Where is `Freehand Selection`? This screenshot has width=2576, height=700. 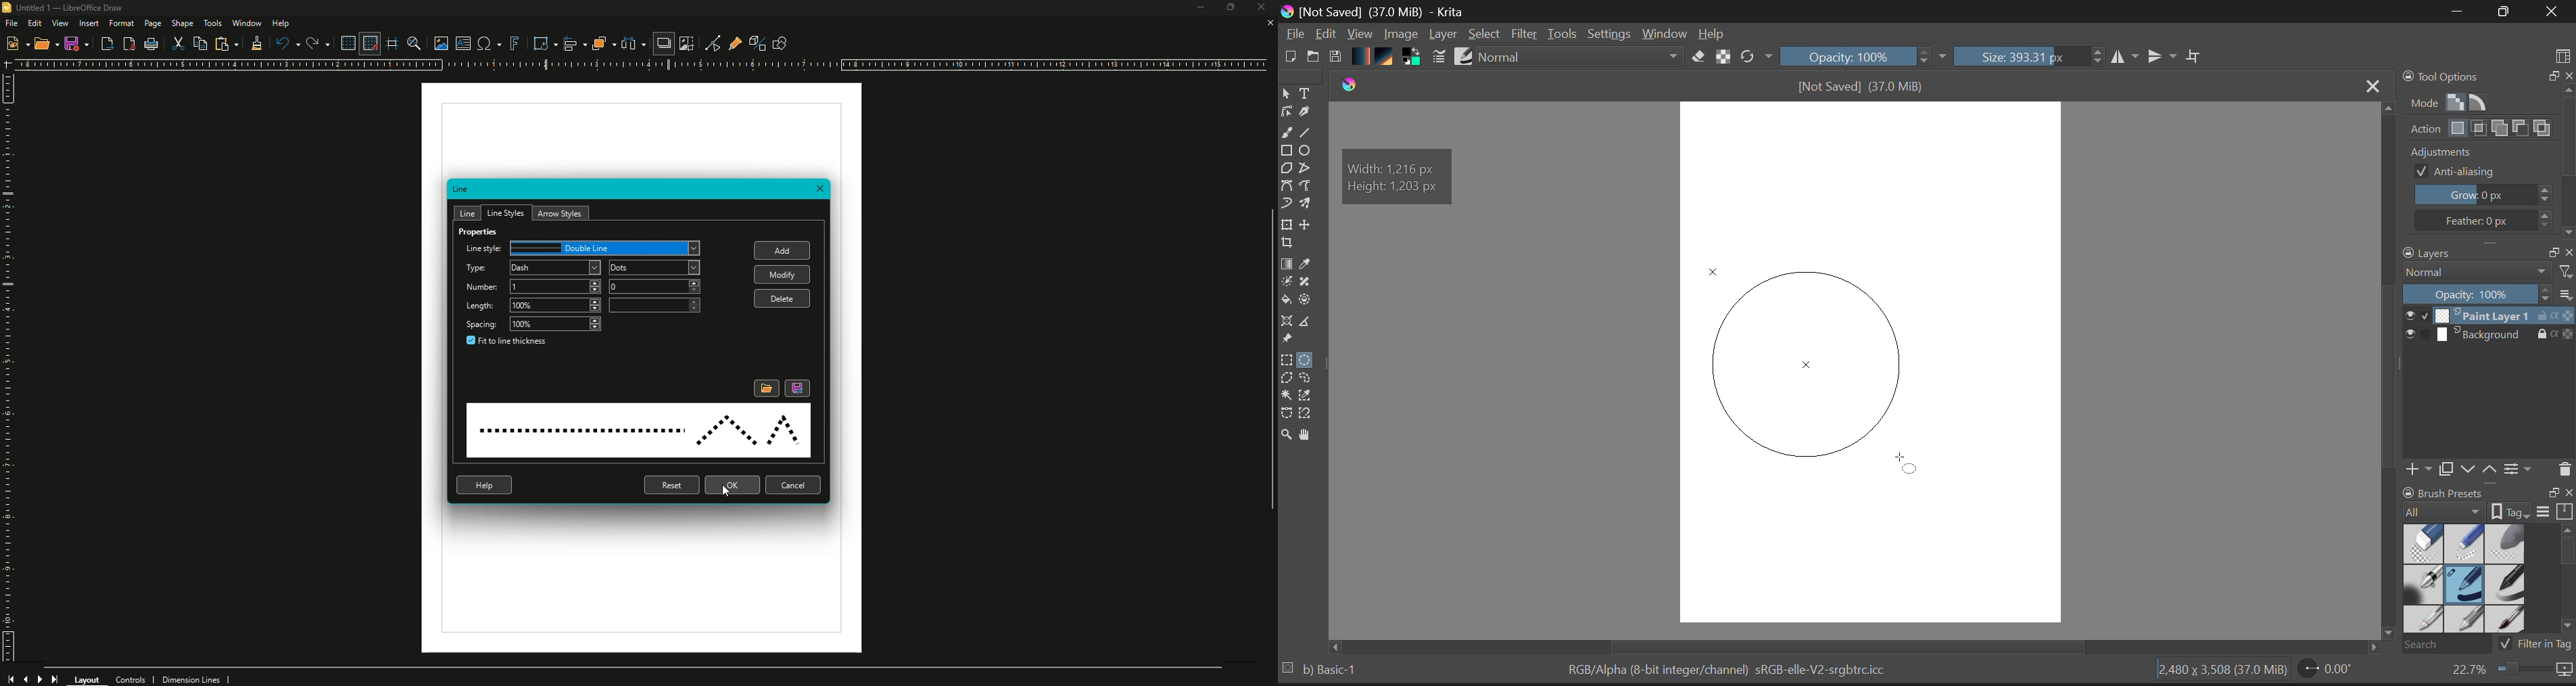 Freehand Selection is located at coordinates (1313, 380).